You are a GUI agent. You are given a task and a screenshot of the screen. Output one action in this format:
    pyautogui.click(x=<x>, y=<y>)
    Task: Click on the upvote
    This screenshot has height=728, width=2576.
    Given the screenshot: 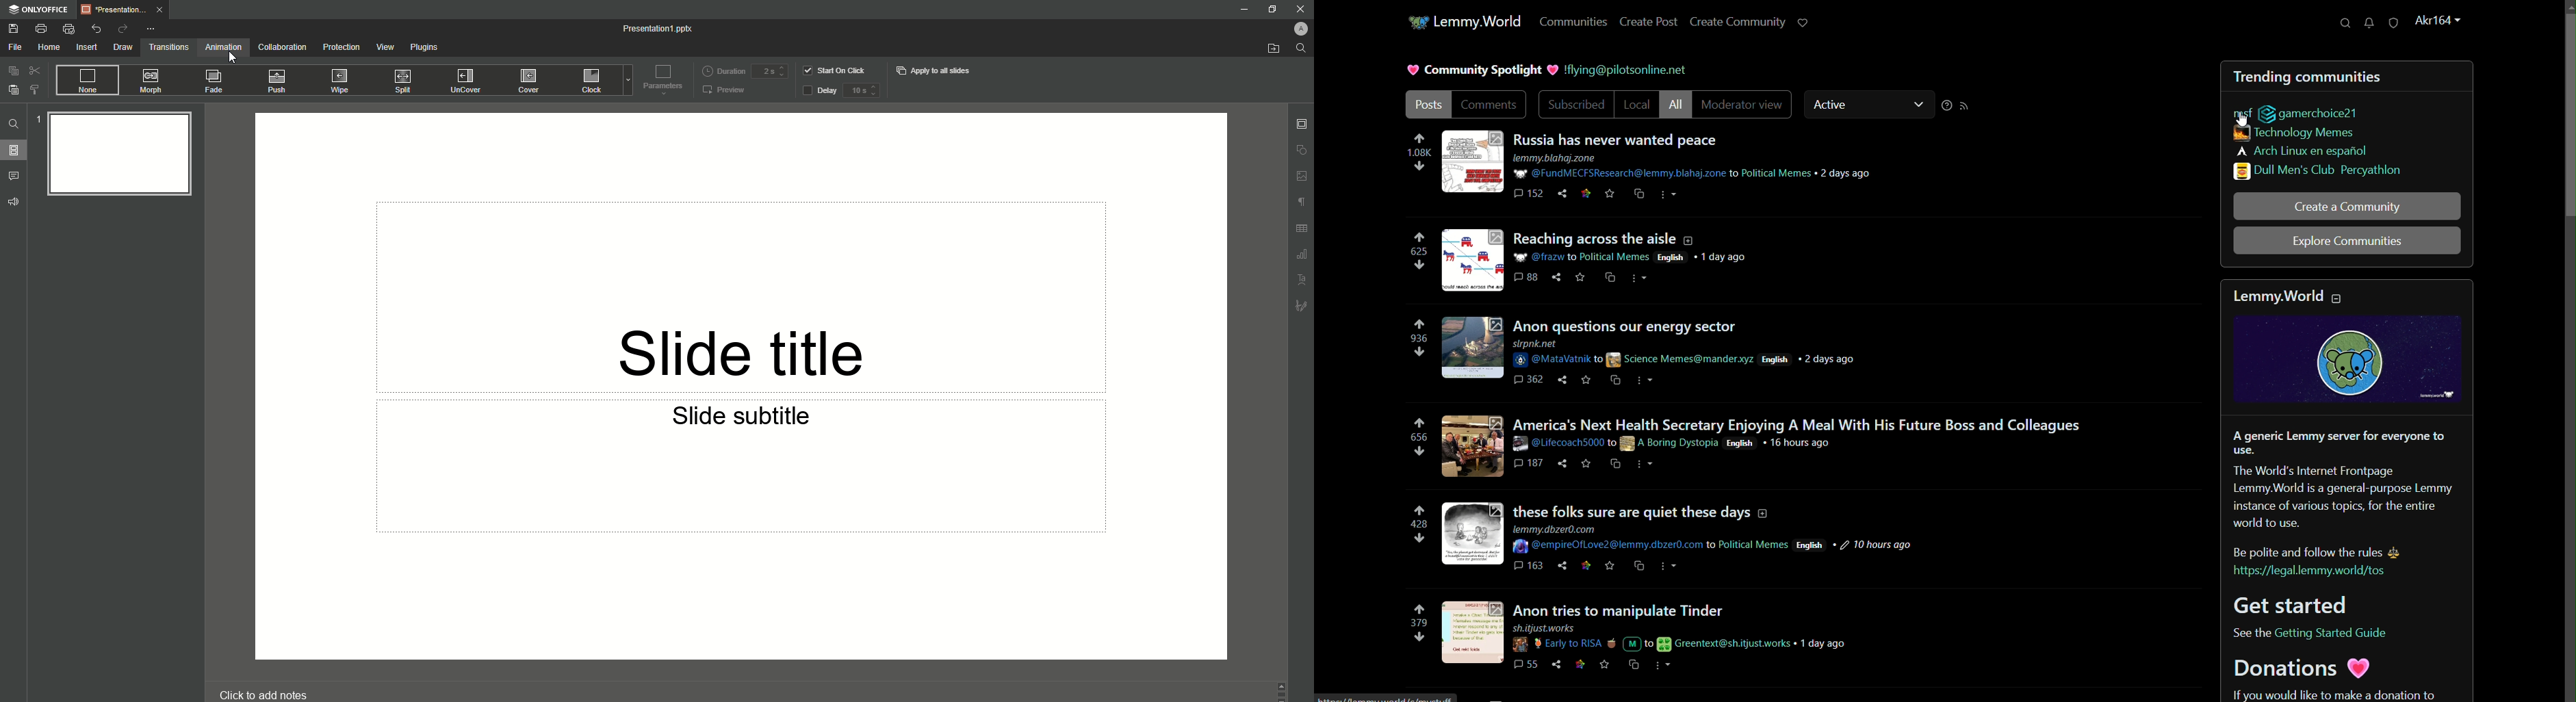 What is the action you would take?
    pyautogui.click(x=1420, y=423)
    